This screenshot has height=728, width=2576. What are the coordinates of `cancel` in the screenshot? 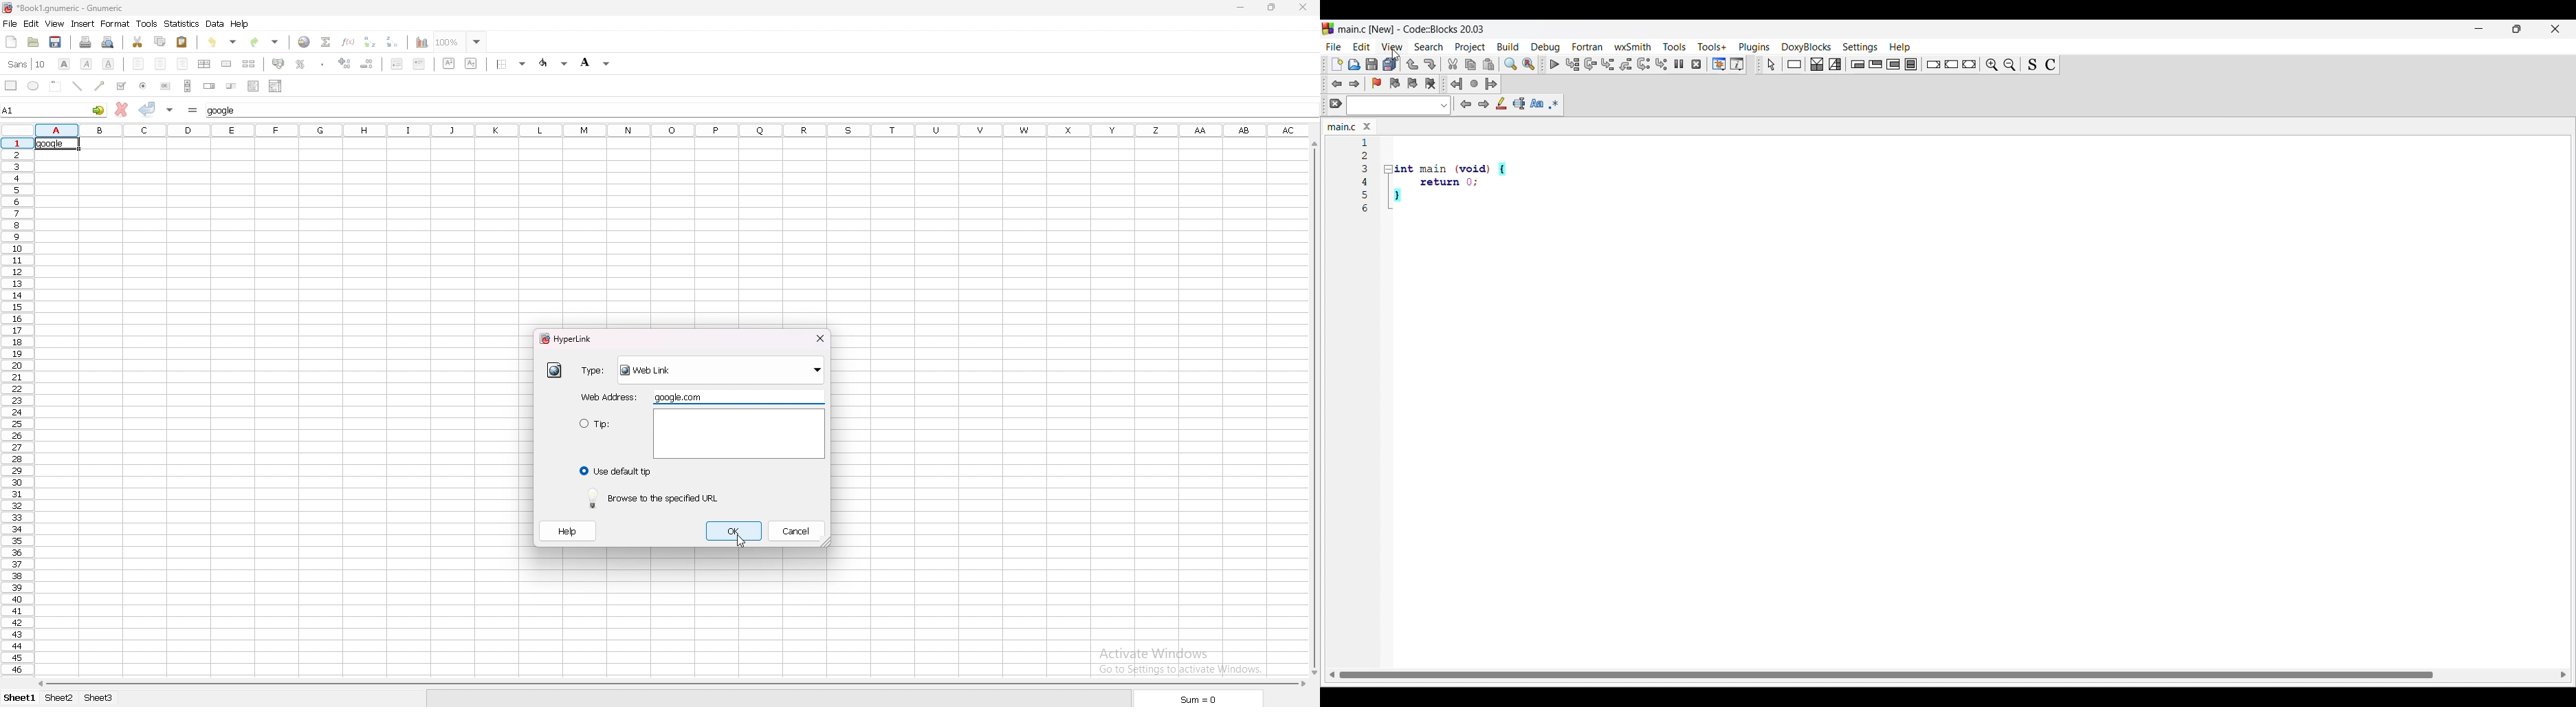 It's located at (795, 530).